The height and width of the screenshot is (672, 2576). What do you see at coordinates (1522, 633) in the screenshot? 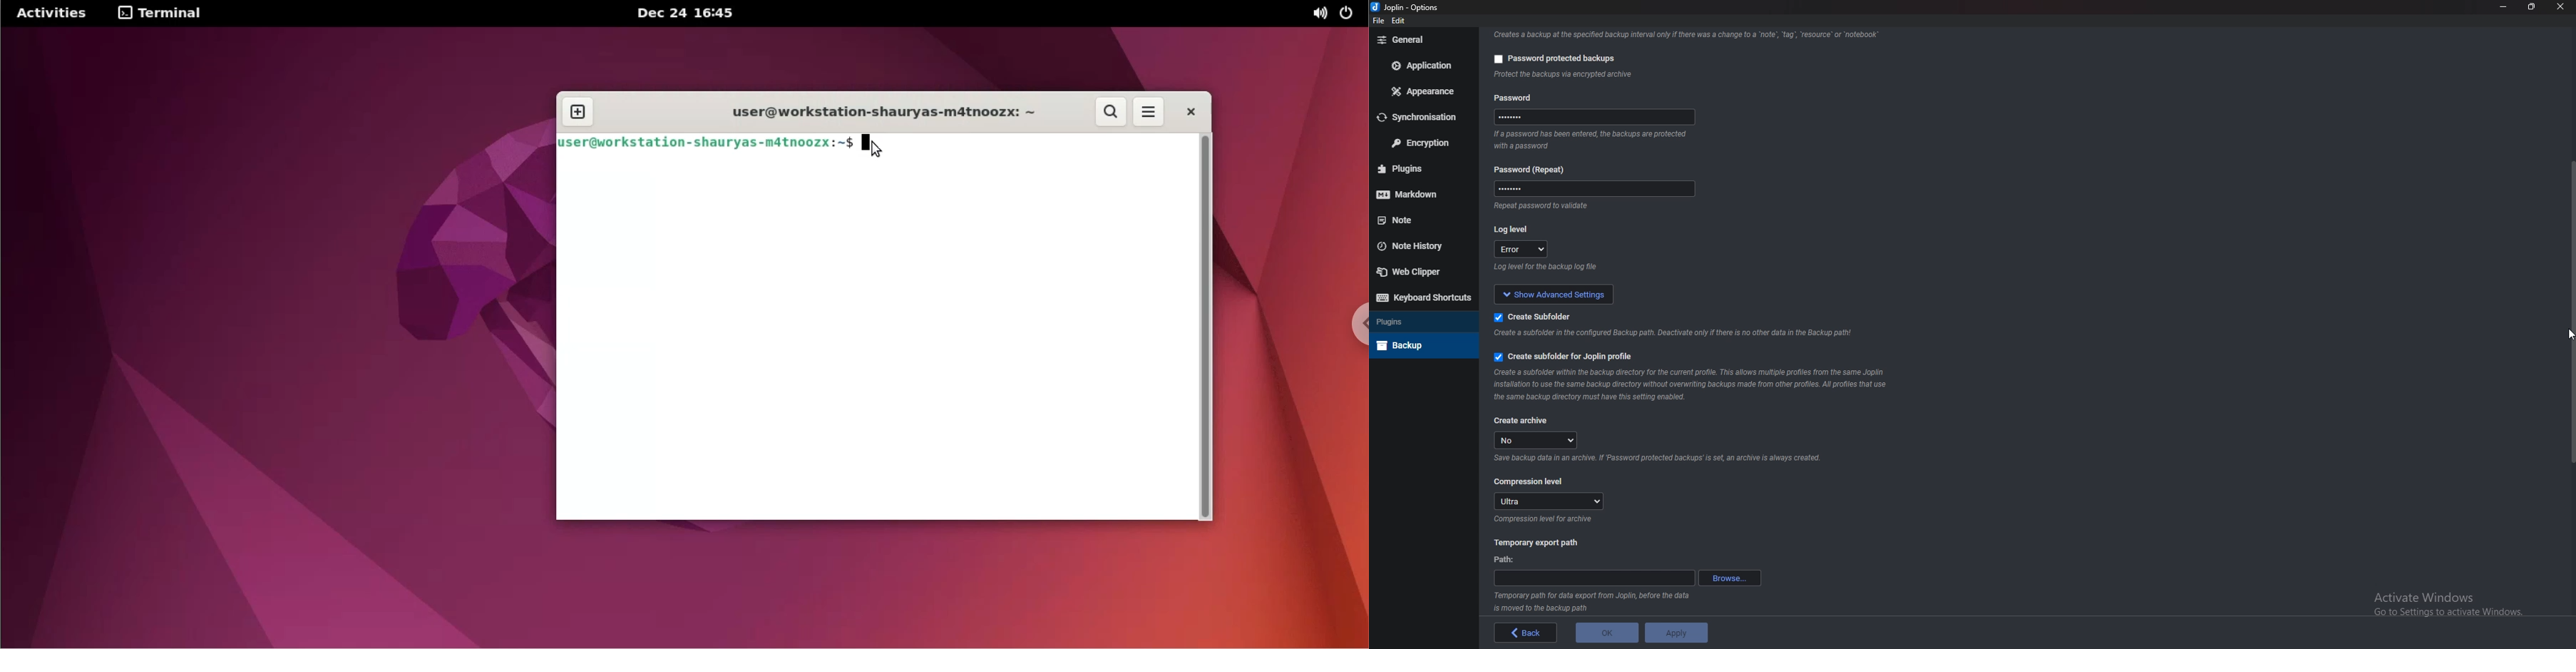
I see `back` at bounding box center [1522, 633].